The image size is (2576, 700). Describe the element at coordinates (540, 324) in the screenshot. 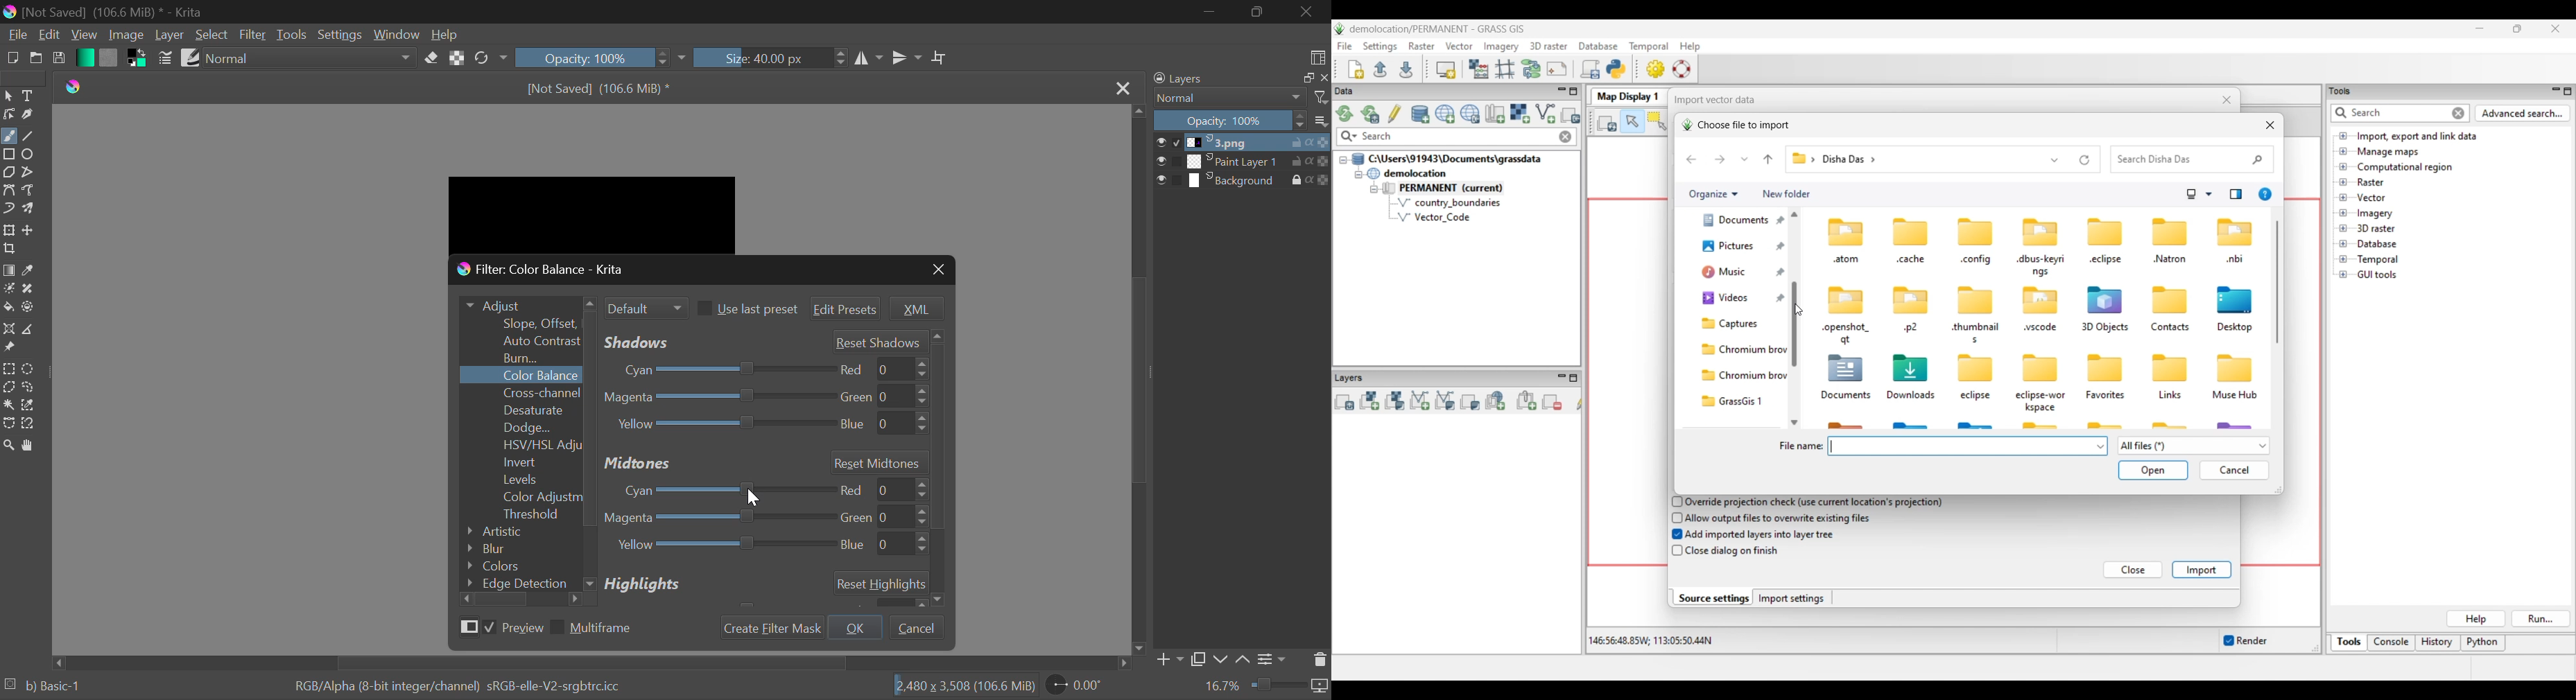

I see `Slope Offset` at that location.